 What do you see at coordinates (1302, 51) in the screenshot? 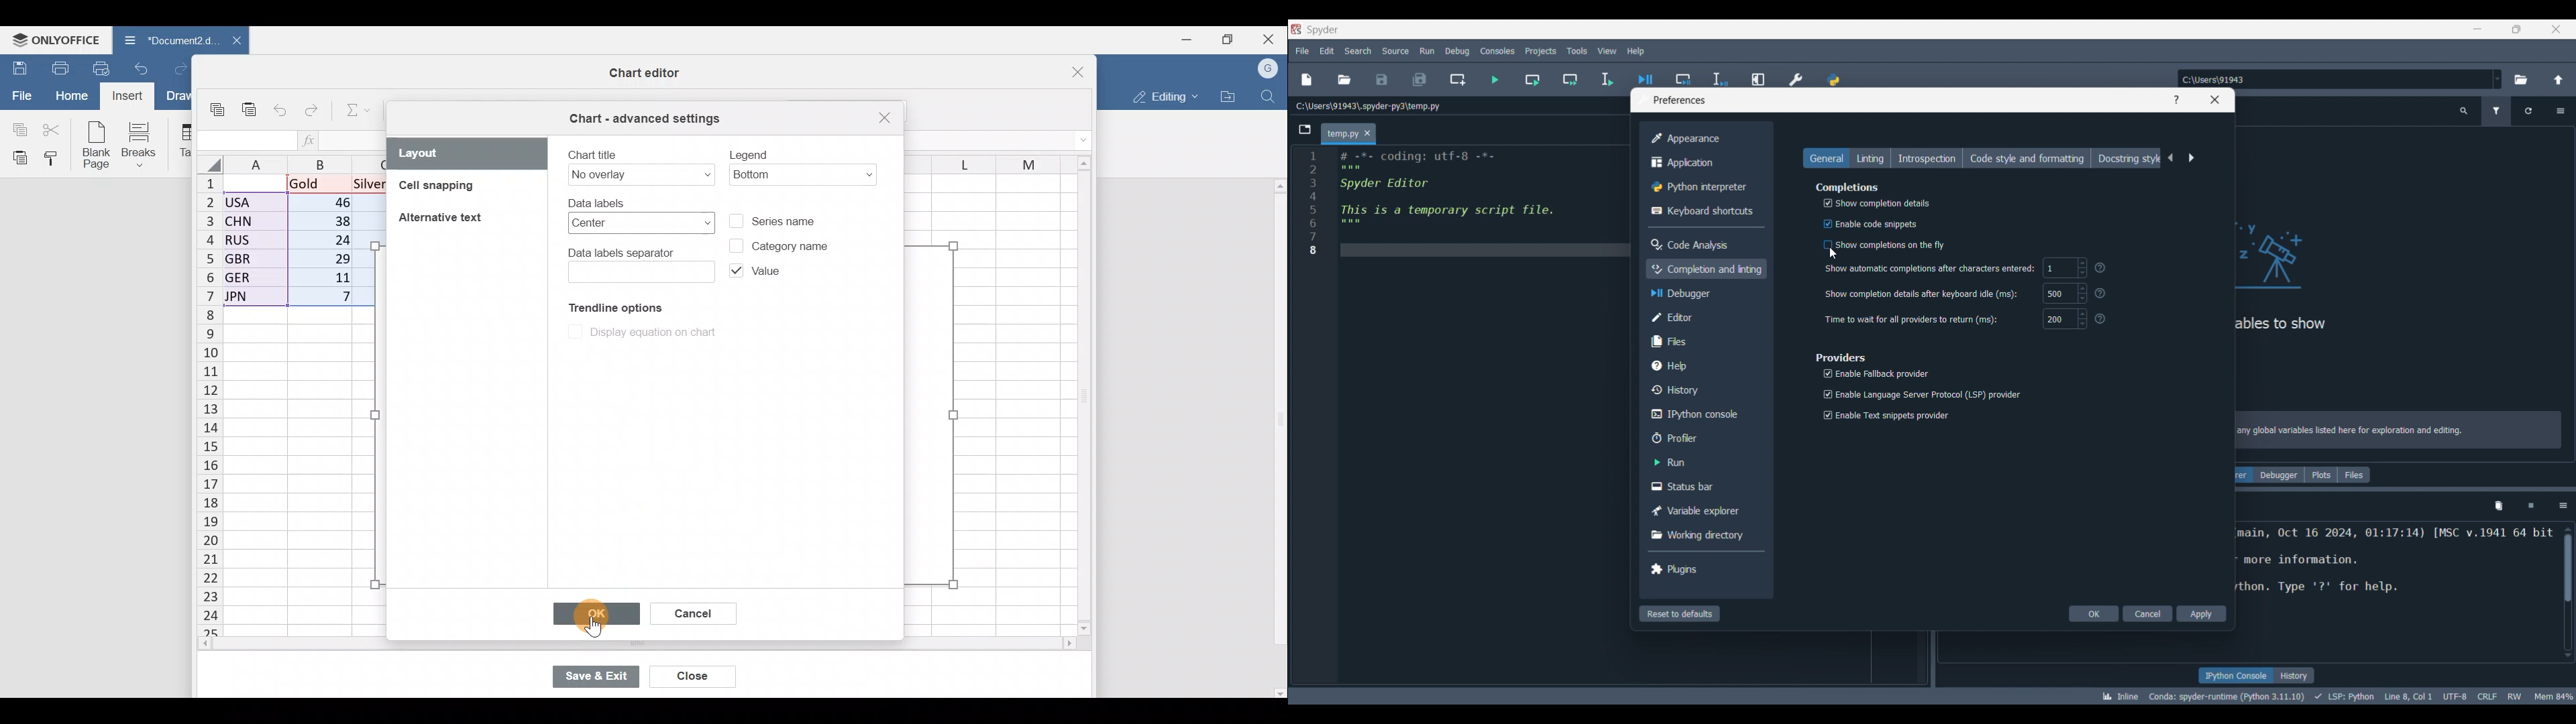
I see `File menu` at bounding box center [1302, 51].